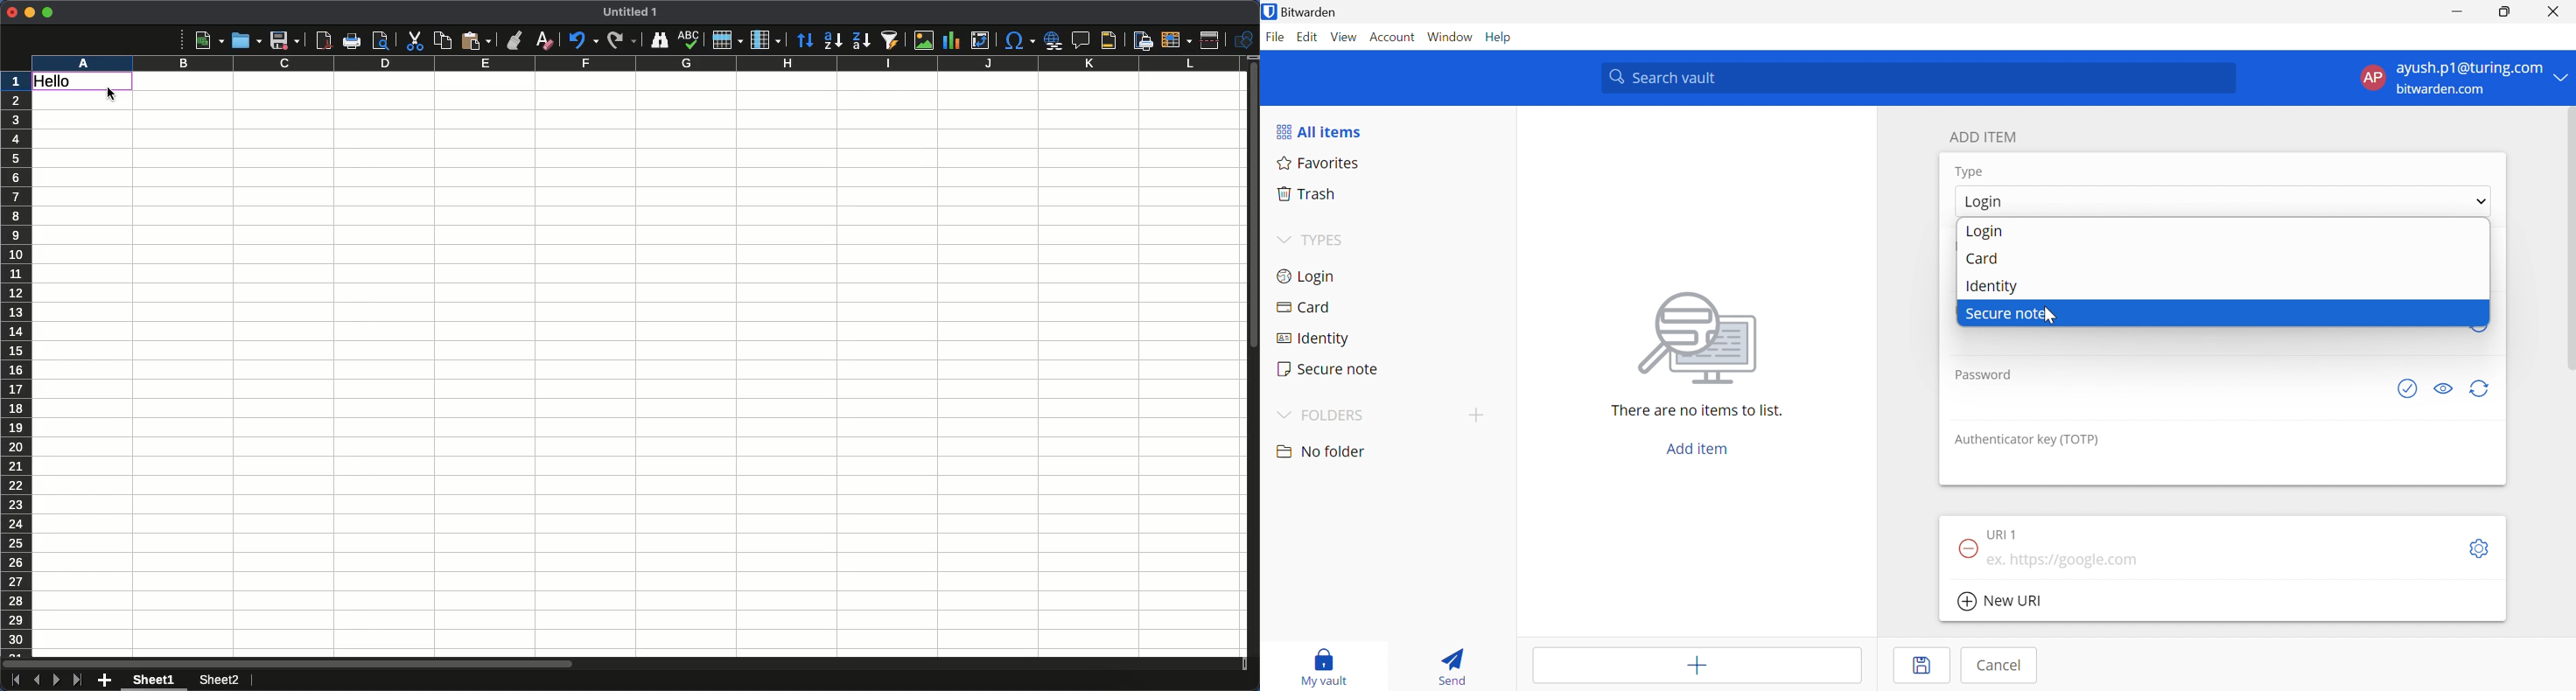 This screenshot has width=2576, height=700. What do you see at coordinates (1307, 36) in the screenshot?
I see `Edit` at bounding box center [1307, 36].